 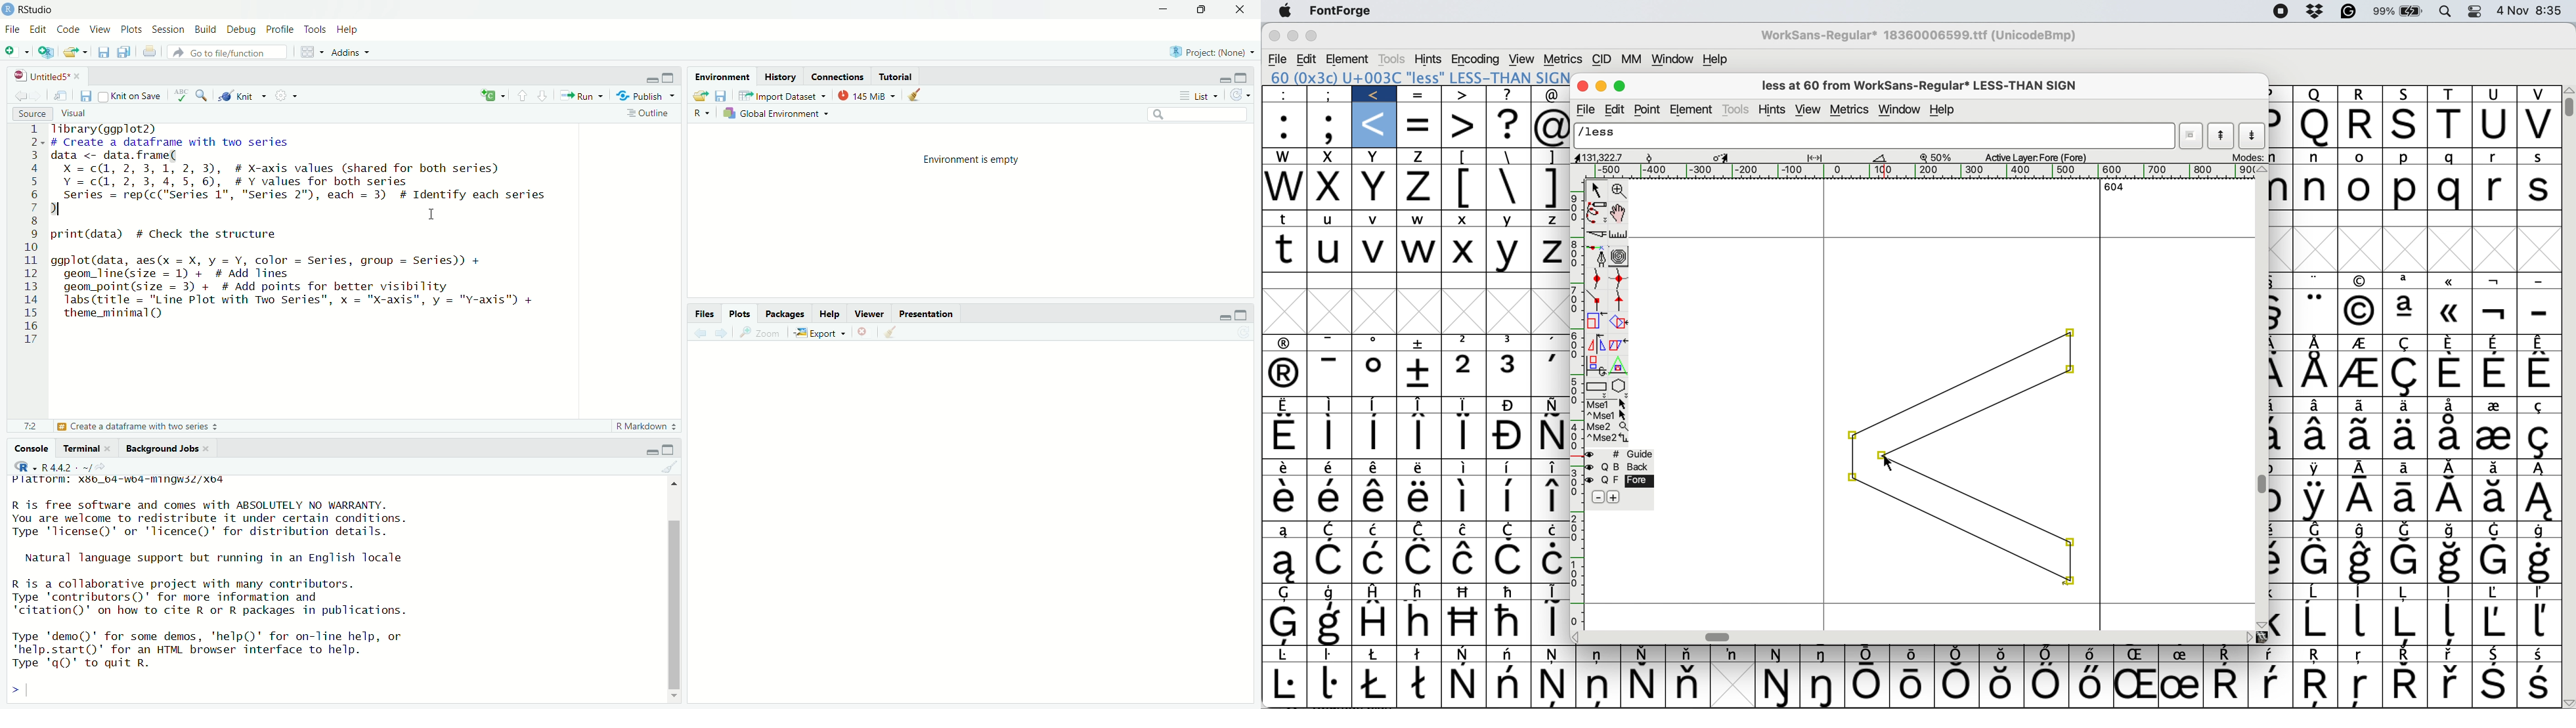 What do you see at coordinates (131, 97) in the screenshot?
I see `Knit on save` at bounding box center [131, 97].